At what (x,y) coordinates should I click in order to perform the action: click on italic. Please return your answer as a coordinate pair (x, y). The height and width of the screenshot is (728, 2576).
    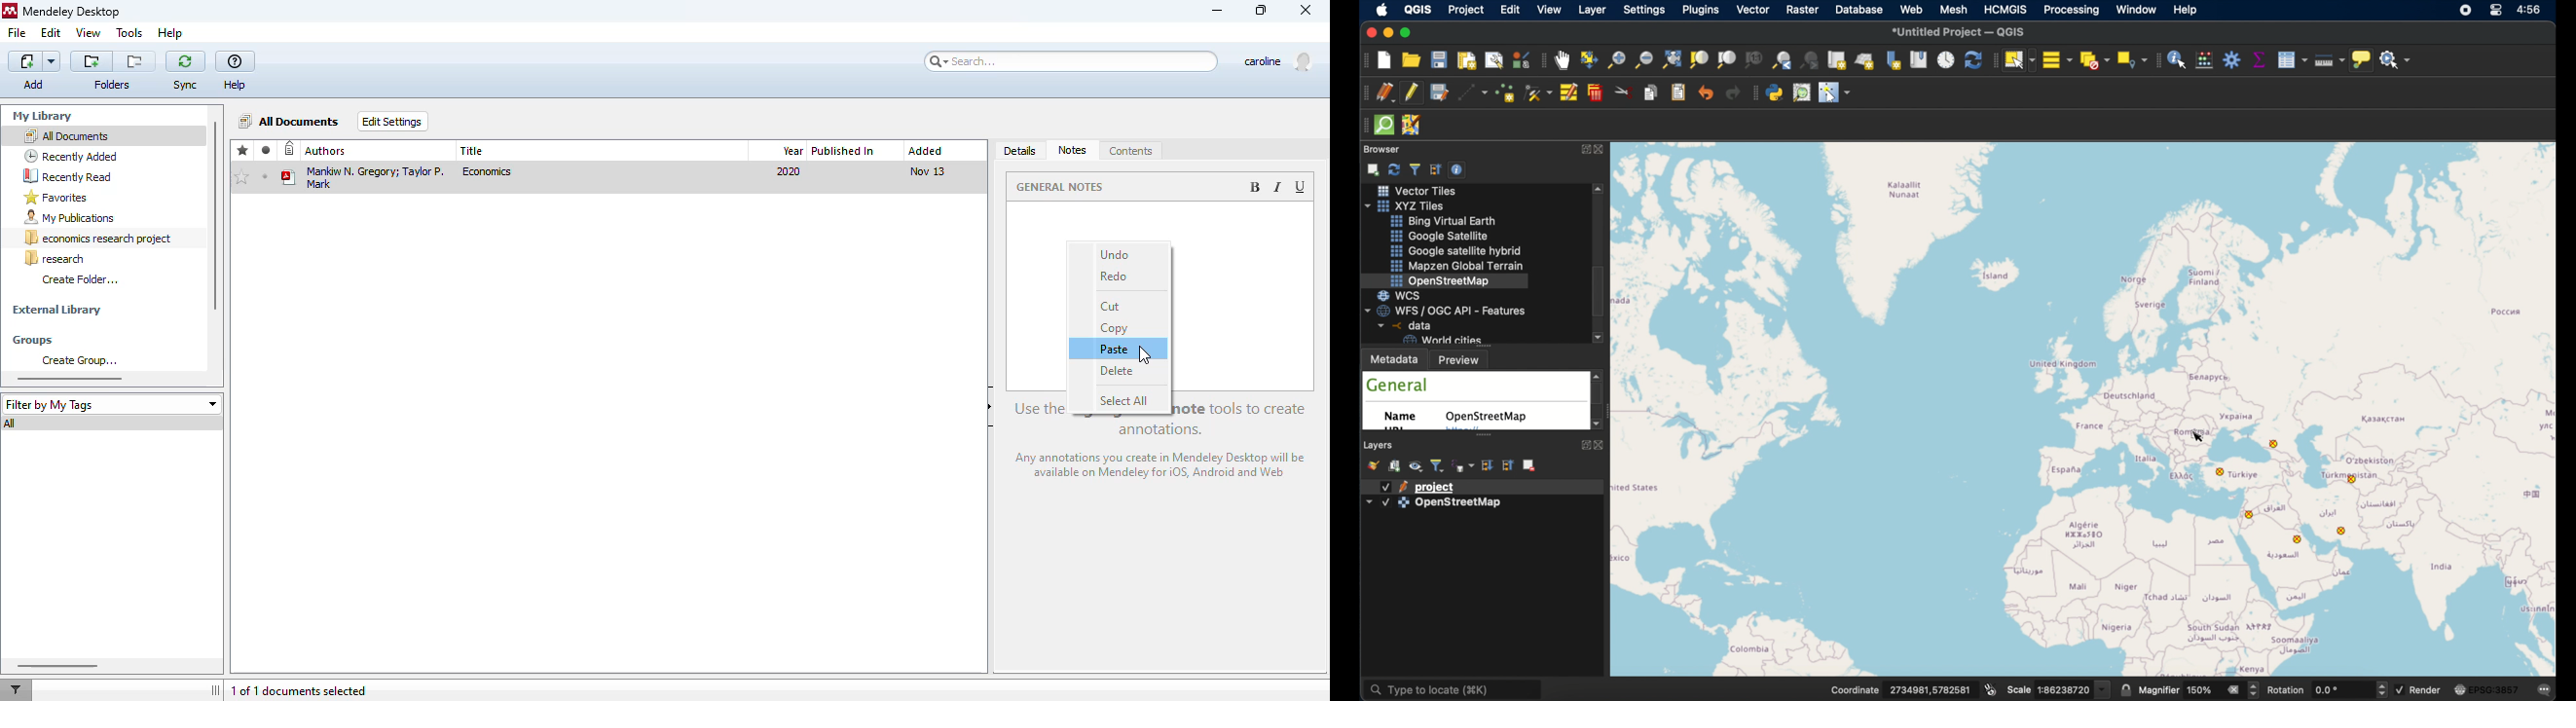
    Looking at the image, I should click on (1276, 187).